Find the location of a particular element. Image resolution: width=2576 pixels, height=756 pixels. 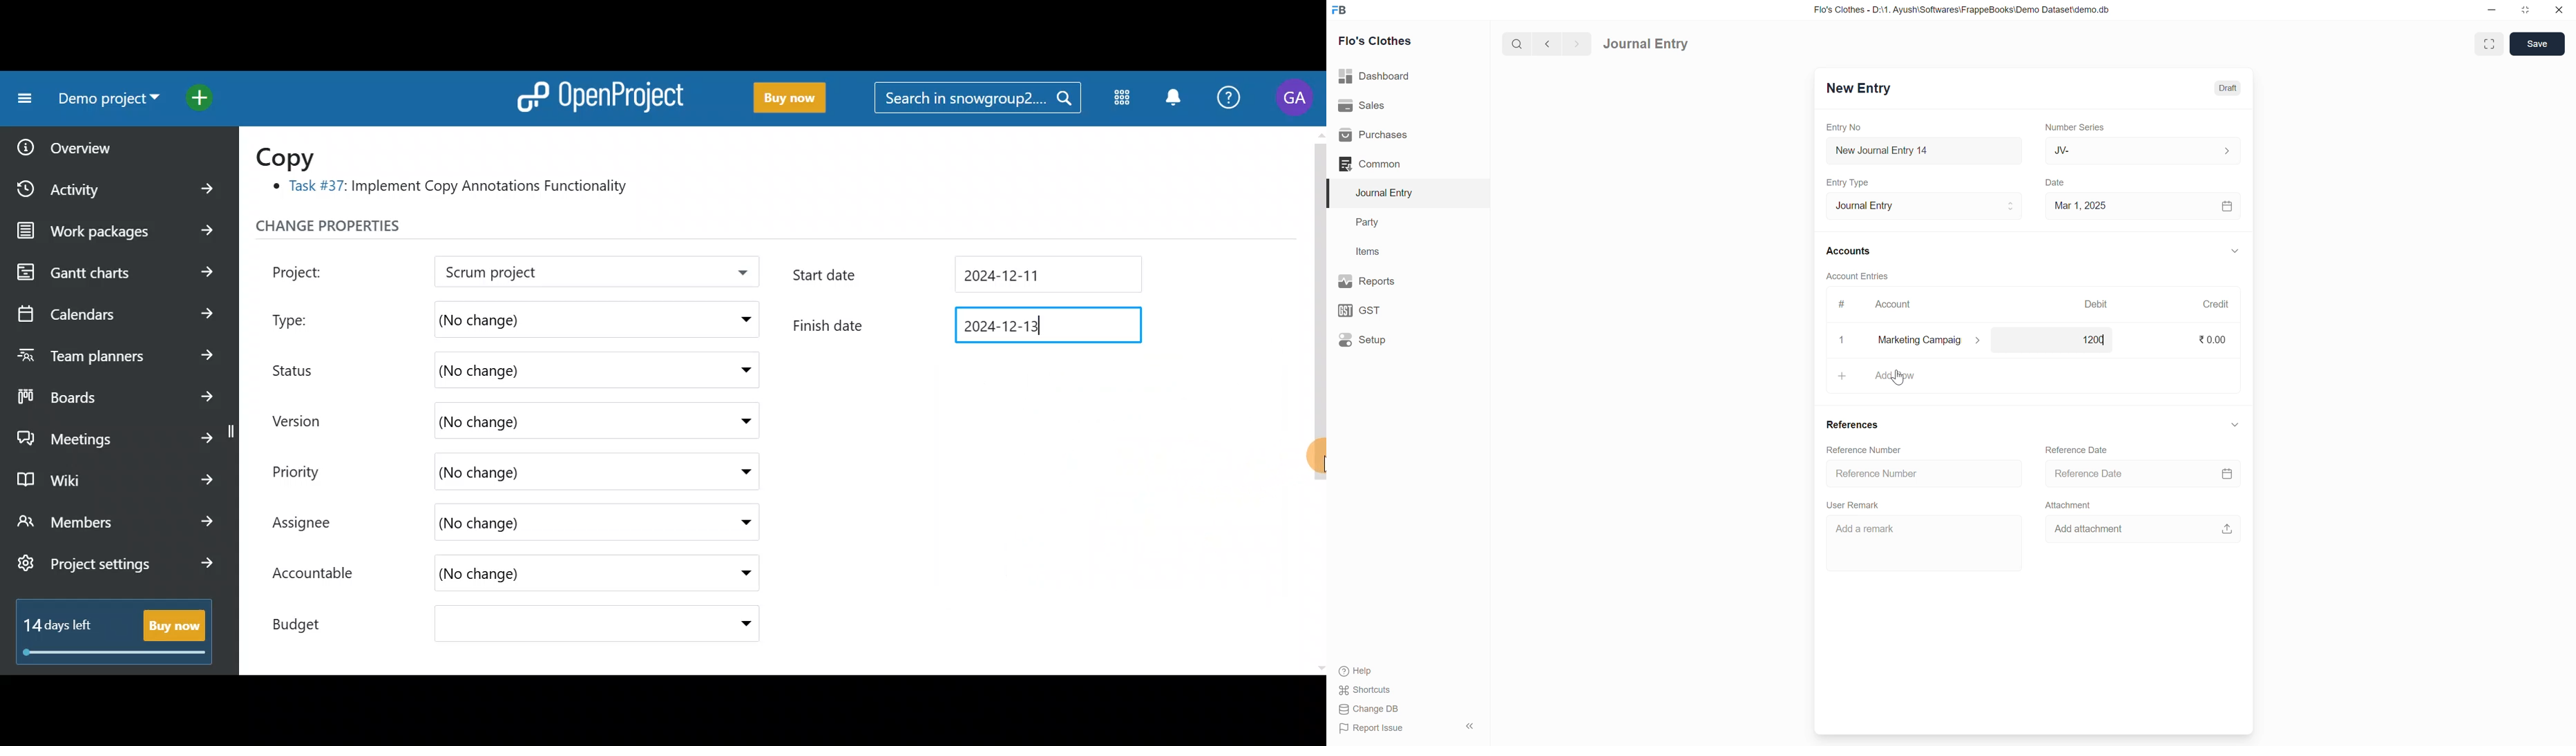

Journal Entry is located at coordinates (1646, 44).